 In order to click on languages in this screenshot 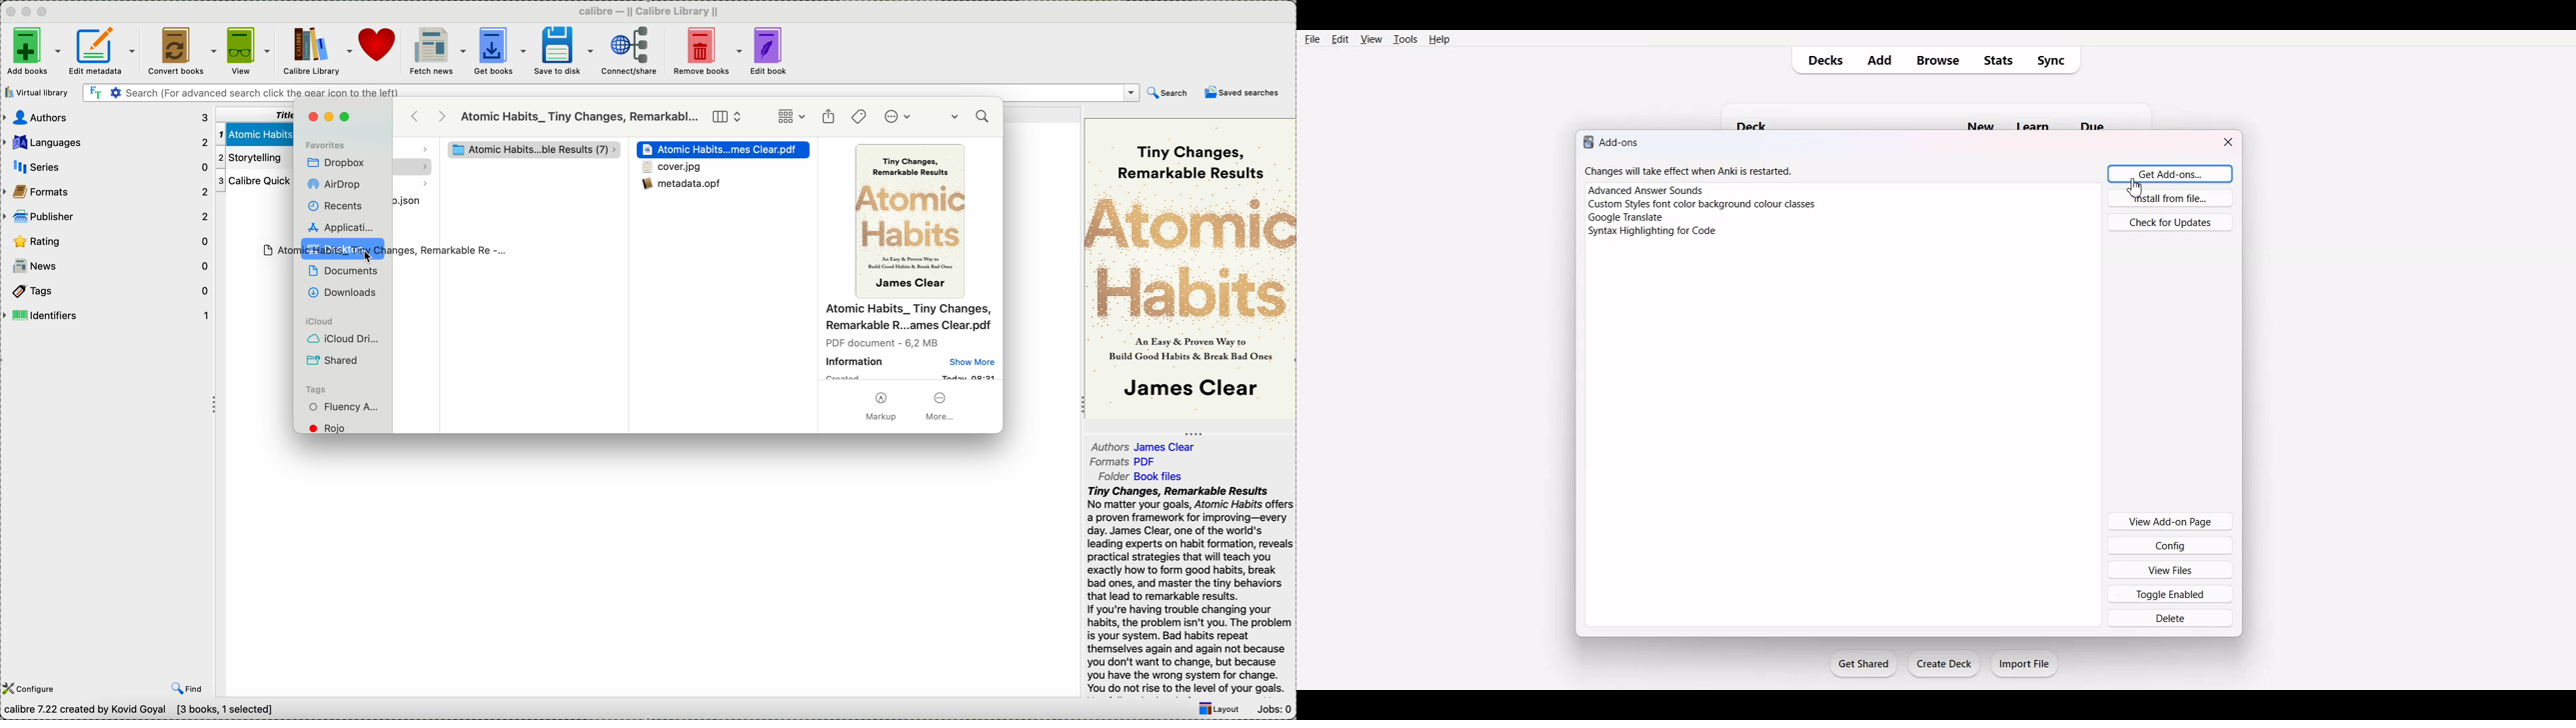, I will do `click(106, 140)`.